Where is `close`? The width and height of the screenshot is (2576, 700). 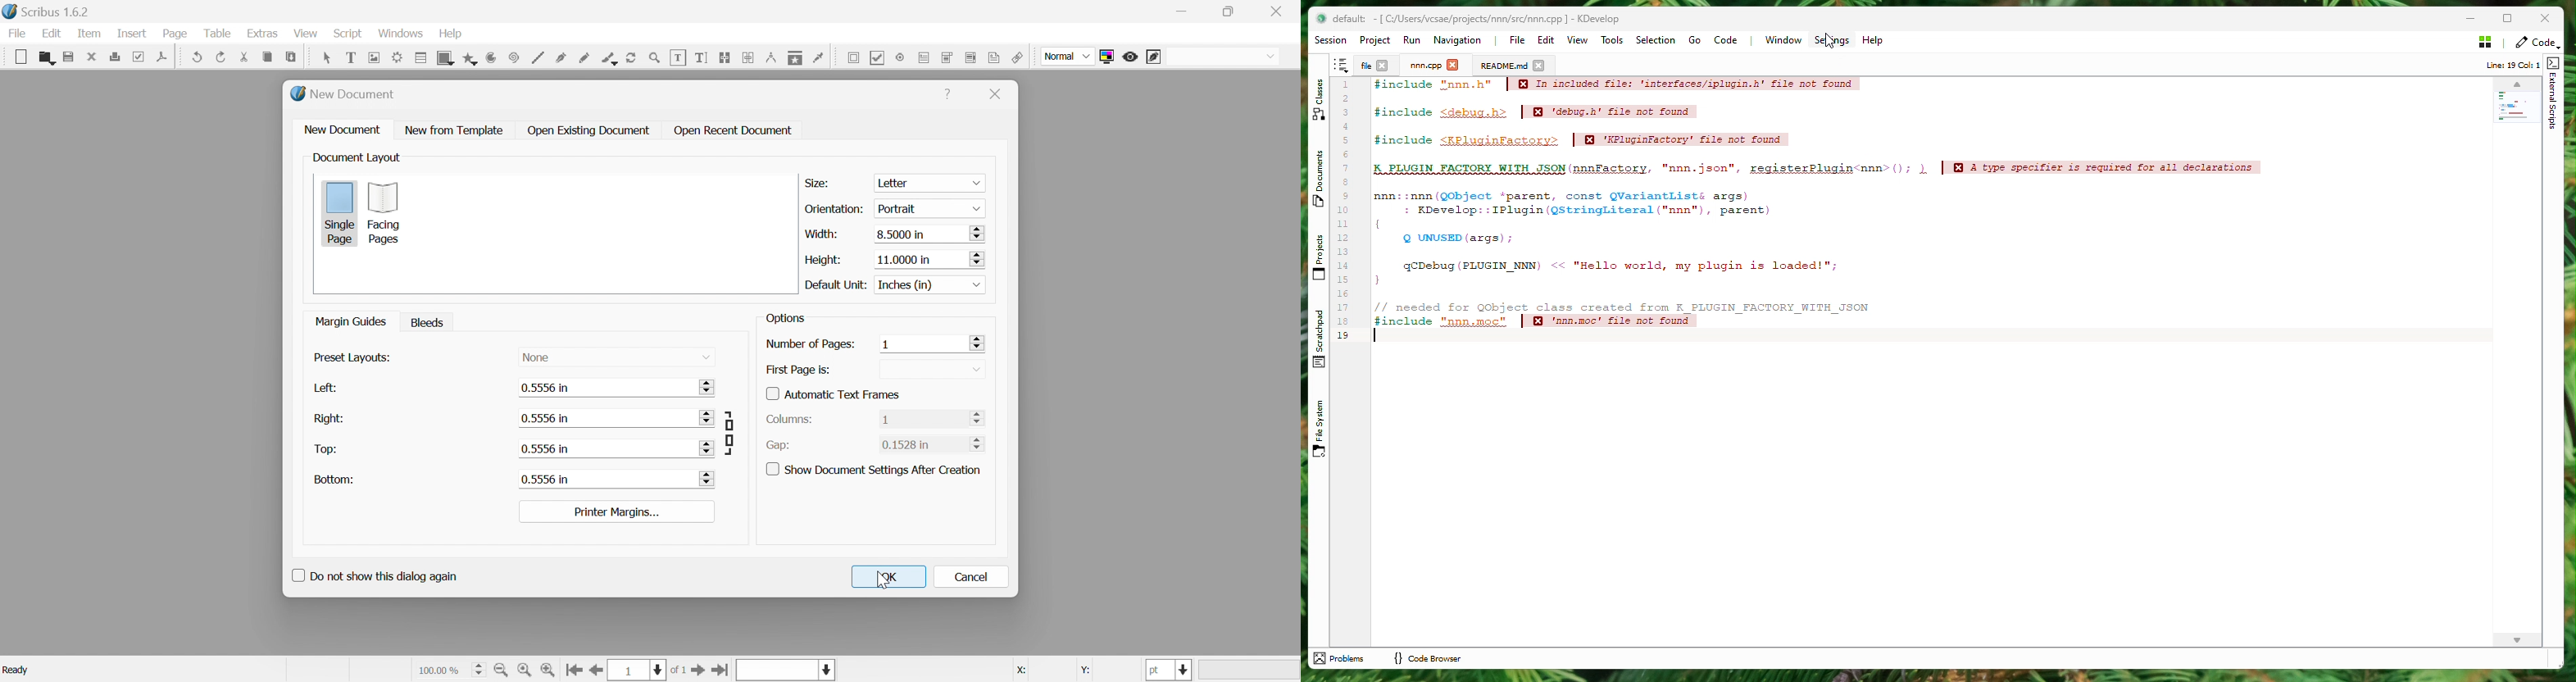
close is located at coordinates (93, 56).